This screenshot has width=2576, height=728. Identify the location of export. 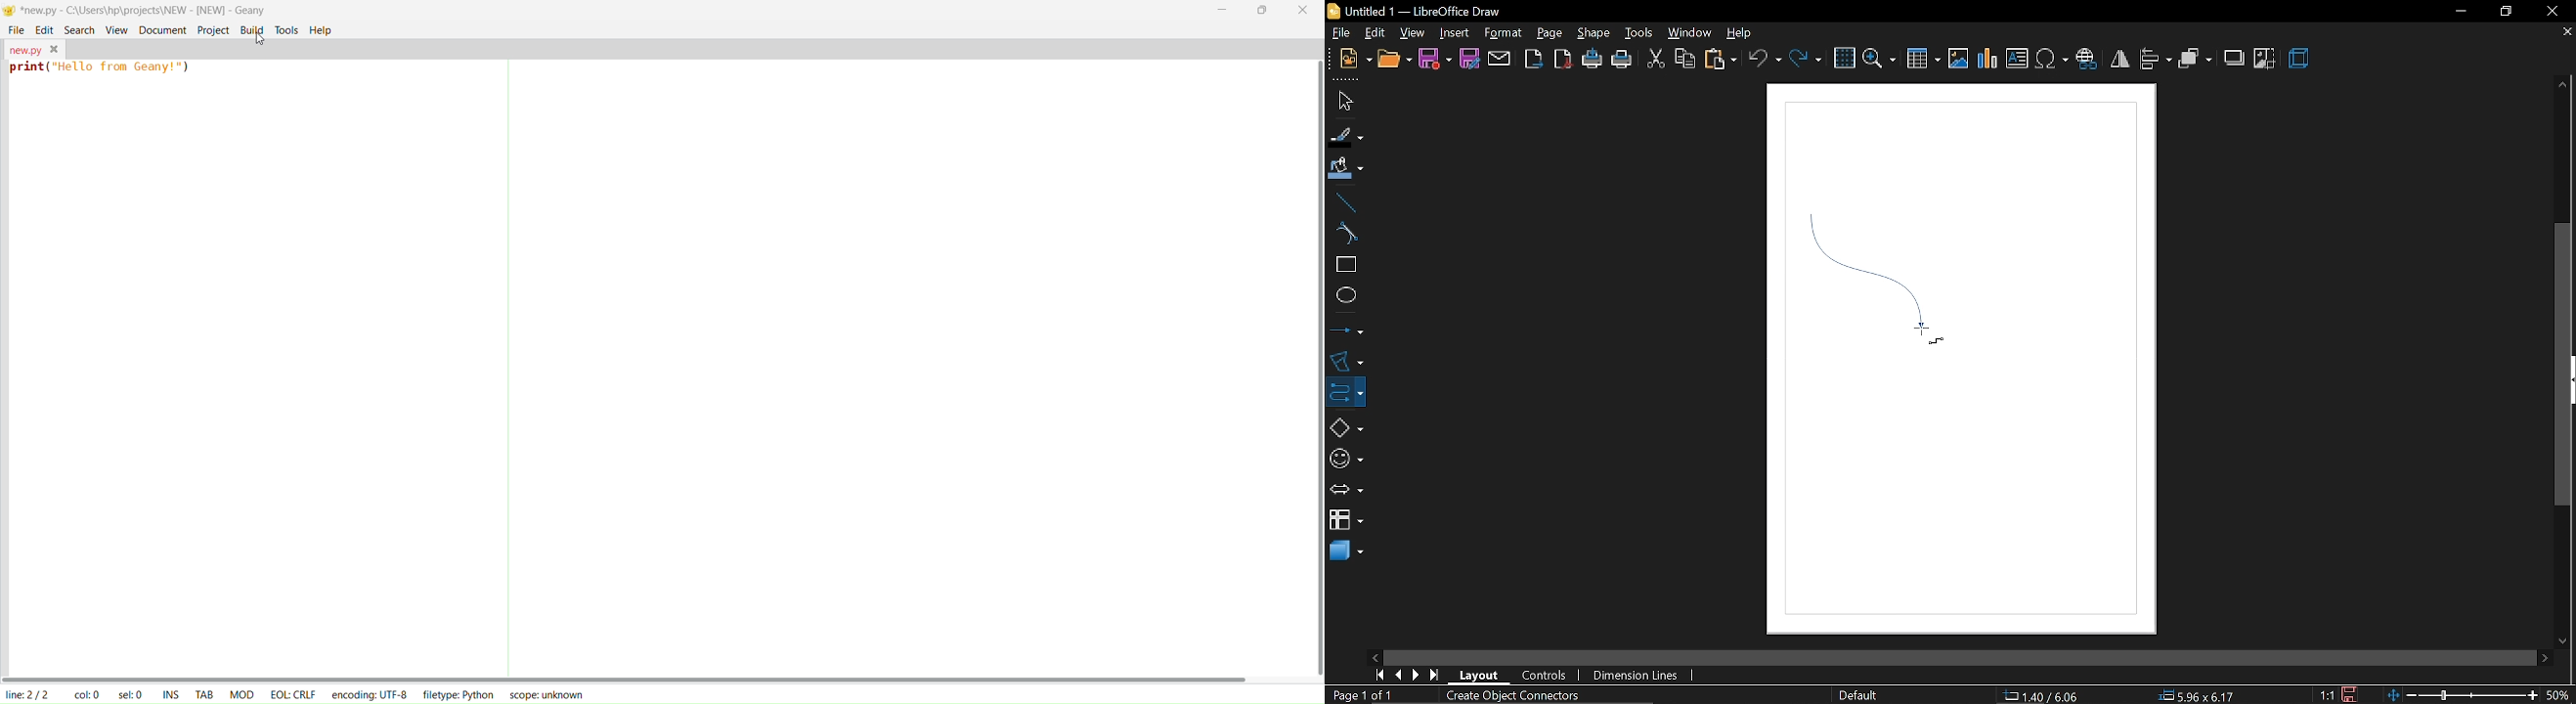
(1534, 60).